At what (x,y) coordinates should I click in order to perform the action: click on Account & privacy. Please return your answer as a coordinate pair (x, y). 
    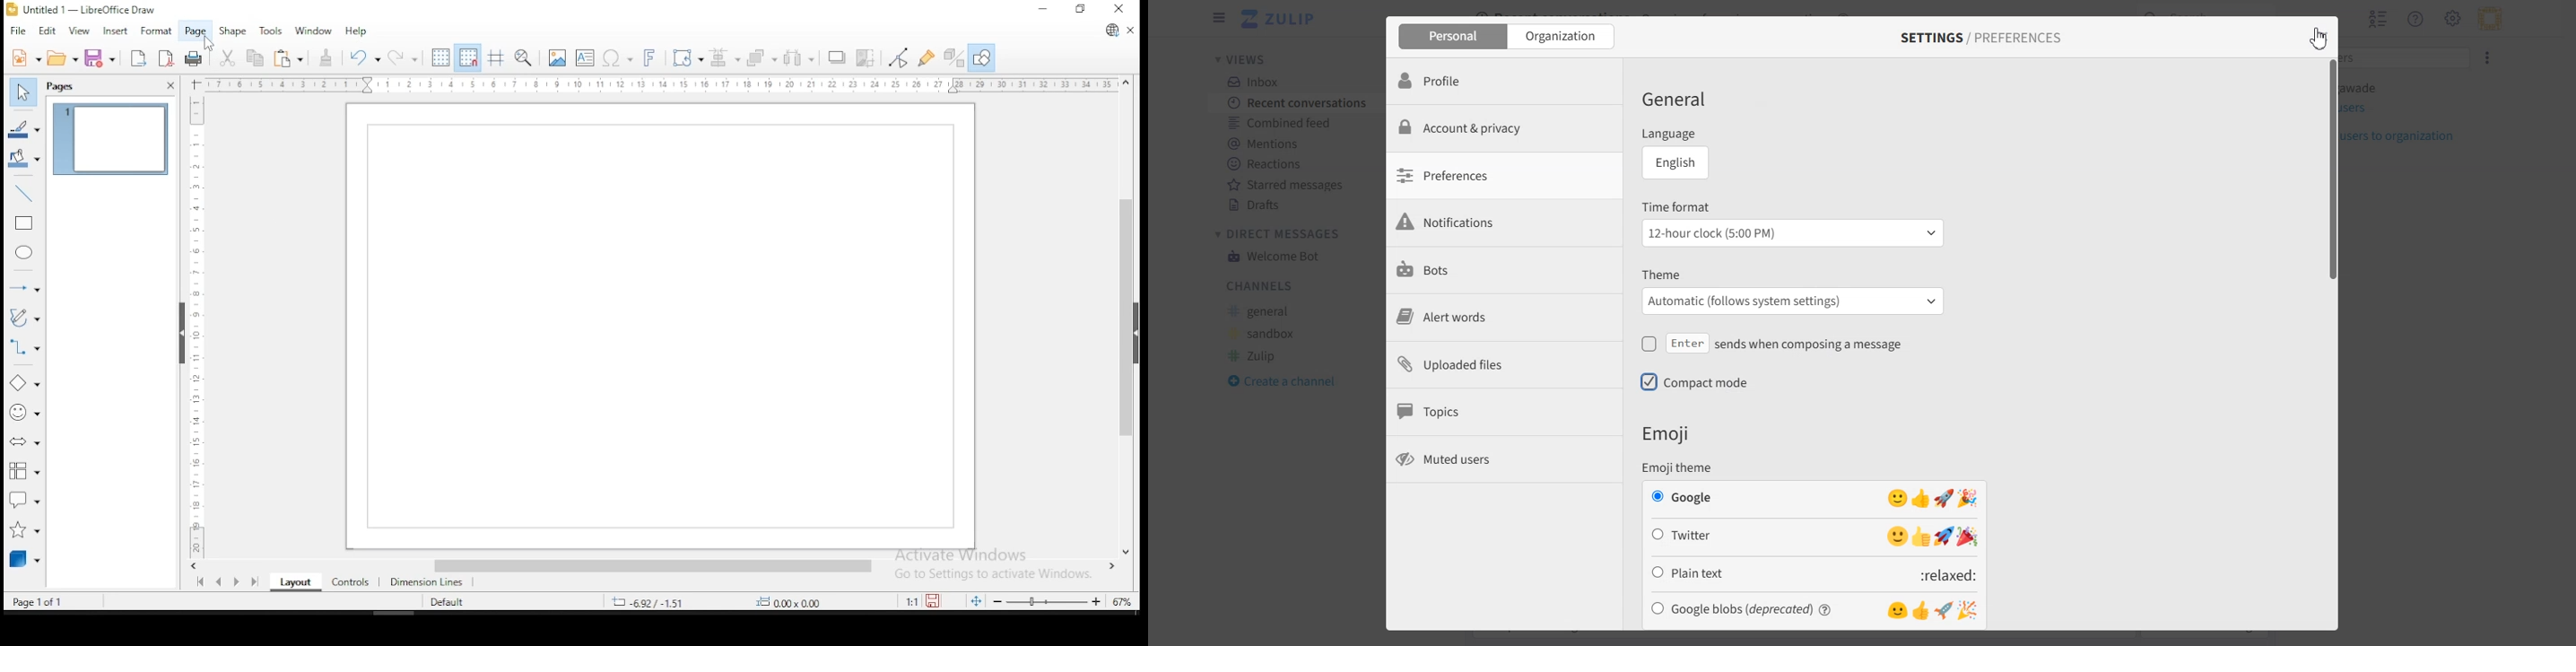
    Looking at the image, I should click on (1503, 134).